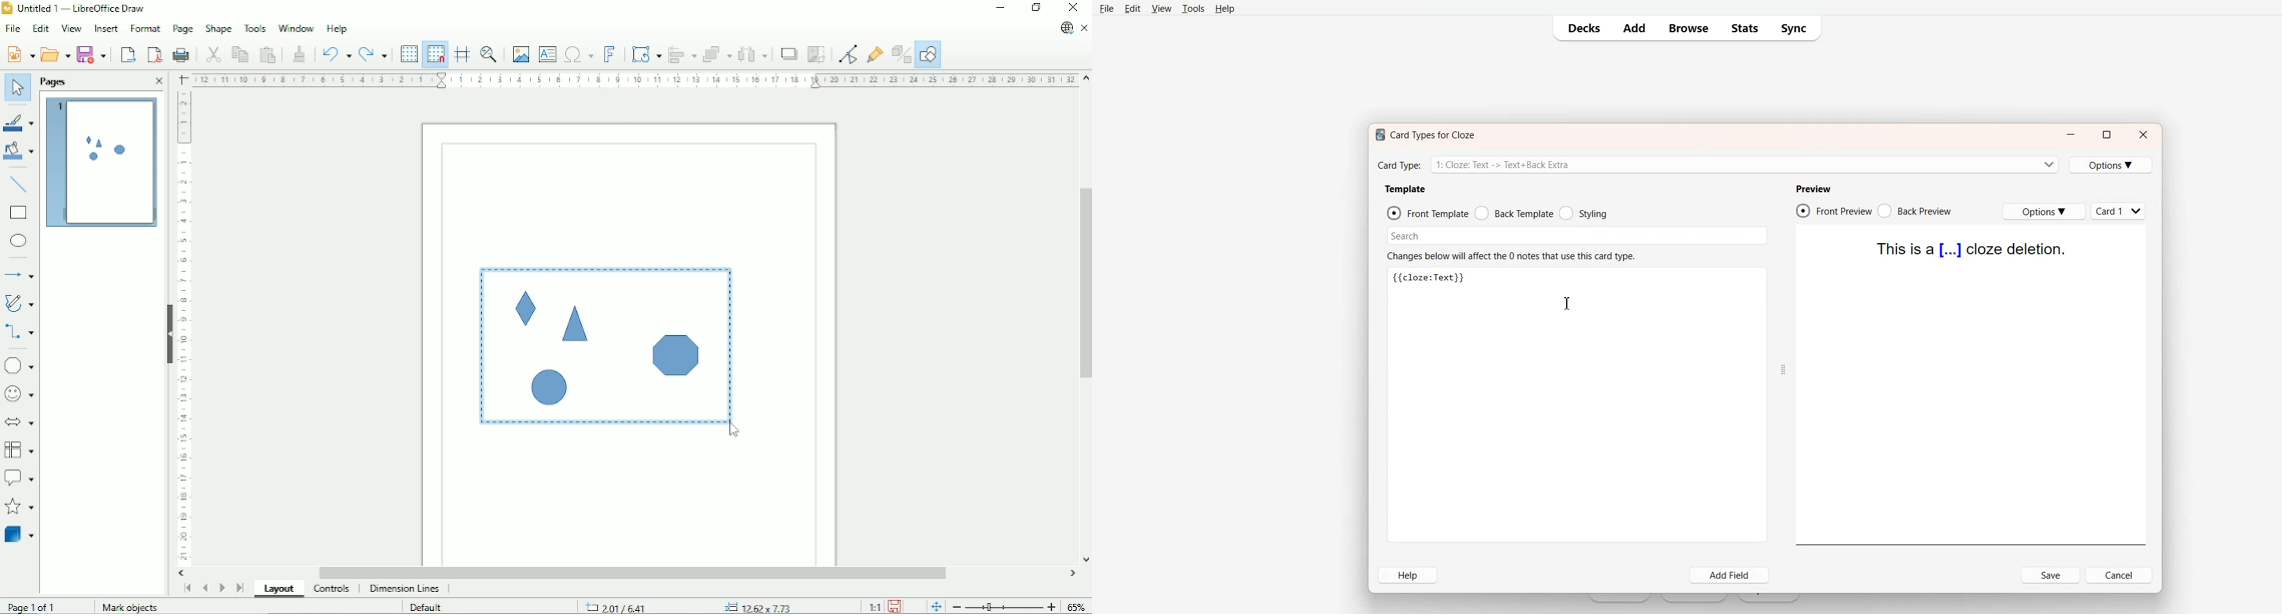  I want to click on Insert image, so click(520, 53).